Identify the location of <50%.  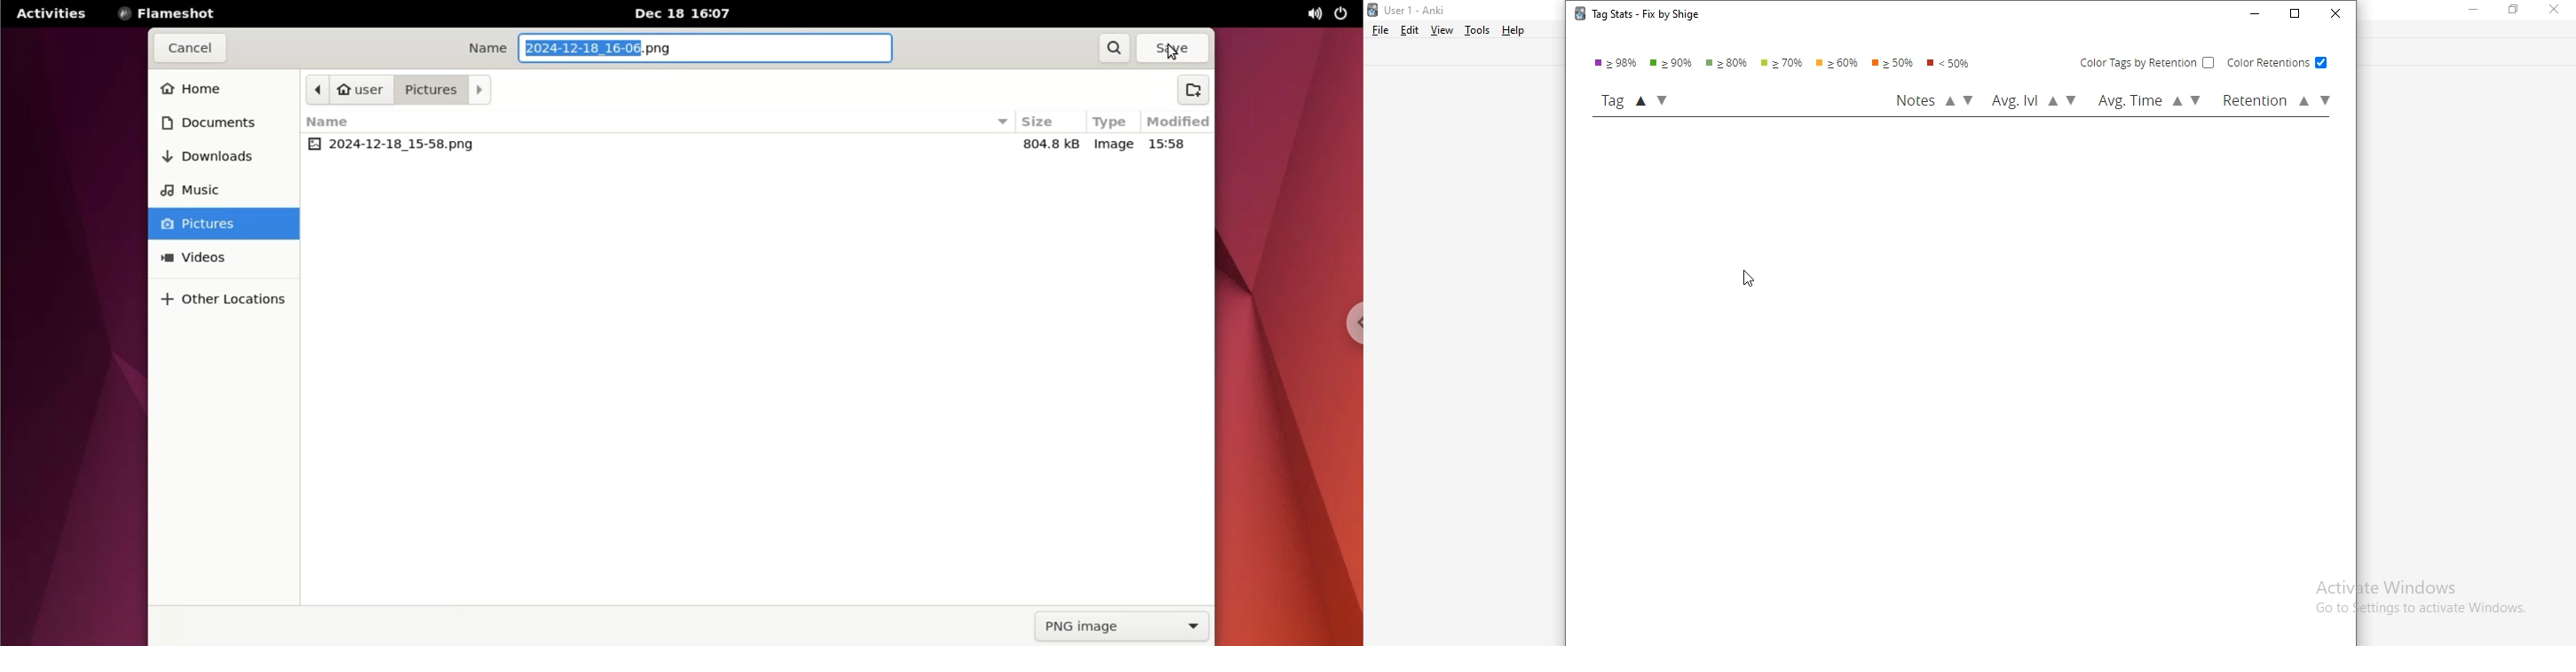
(1954, 65).